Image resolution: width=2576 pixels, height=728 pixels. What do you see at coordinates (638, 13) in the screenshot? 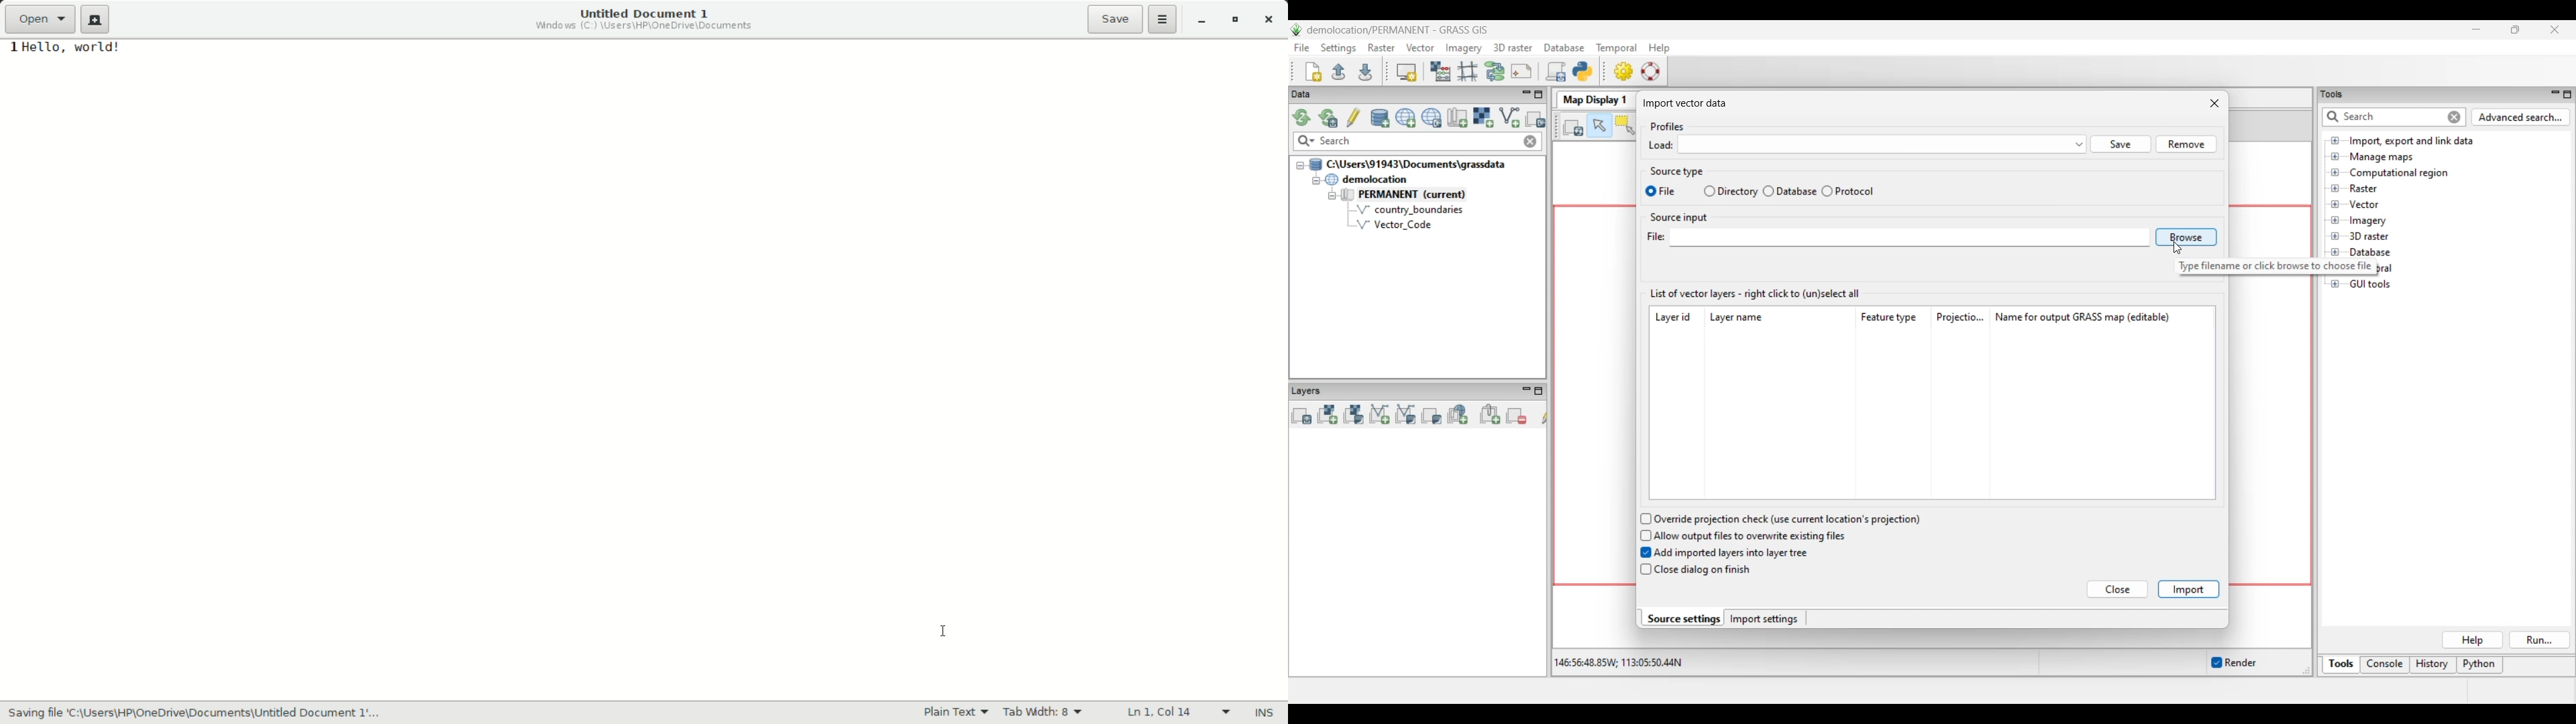
I see `Untitled Document 1` at bounding box center [638, 13].